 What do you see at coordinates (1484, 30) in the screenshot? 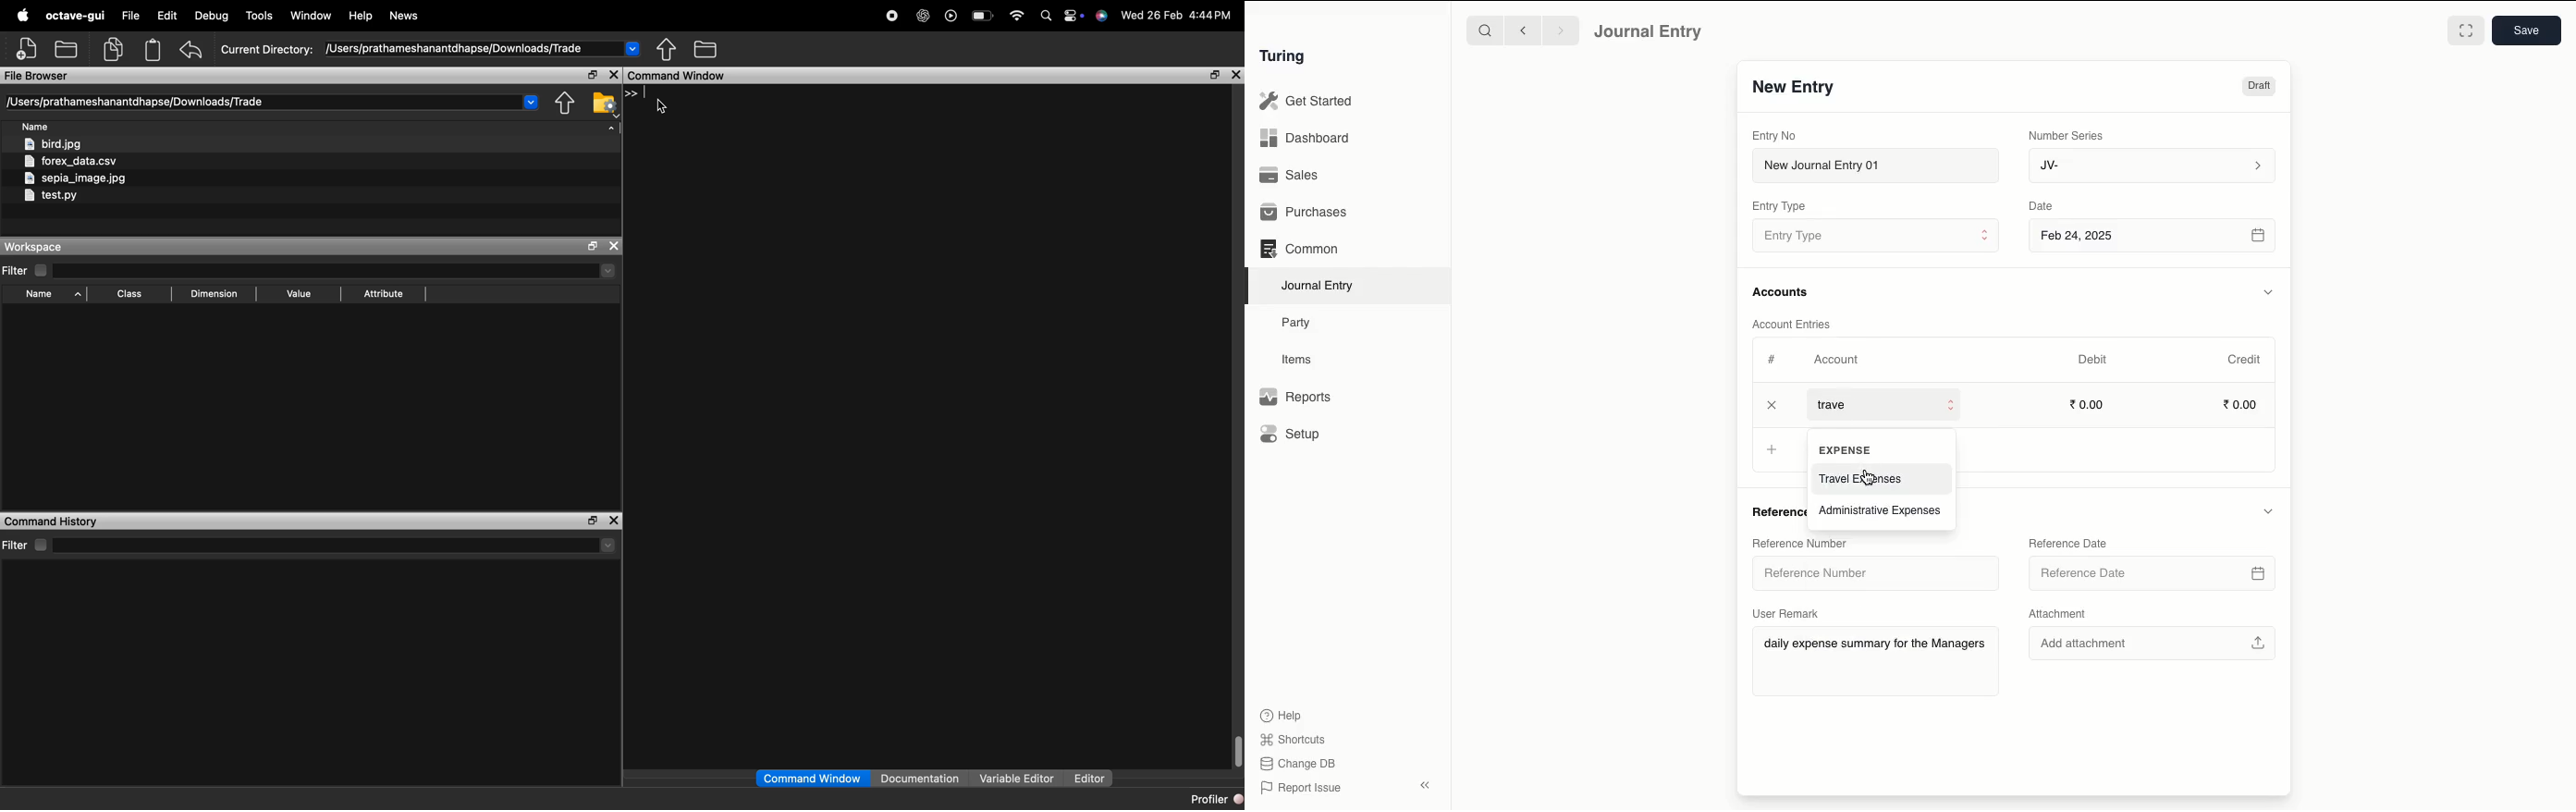
I see `Search` at bounding box center [1484, 30].